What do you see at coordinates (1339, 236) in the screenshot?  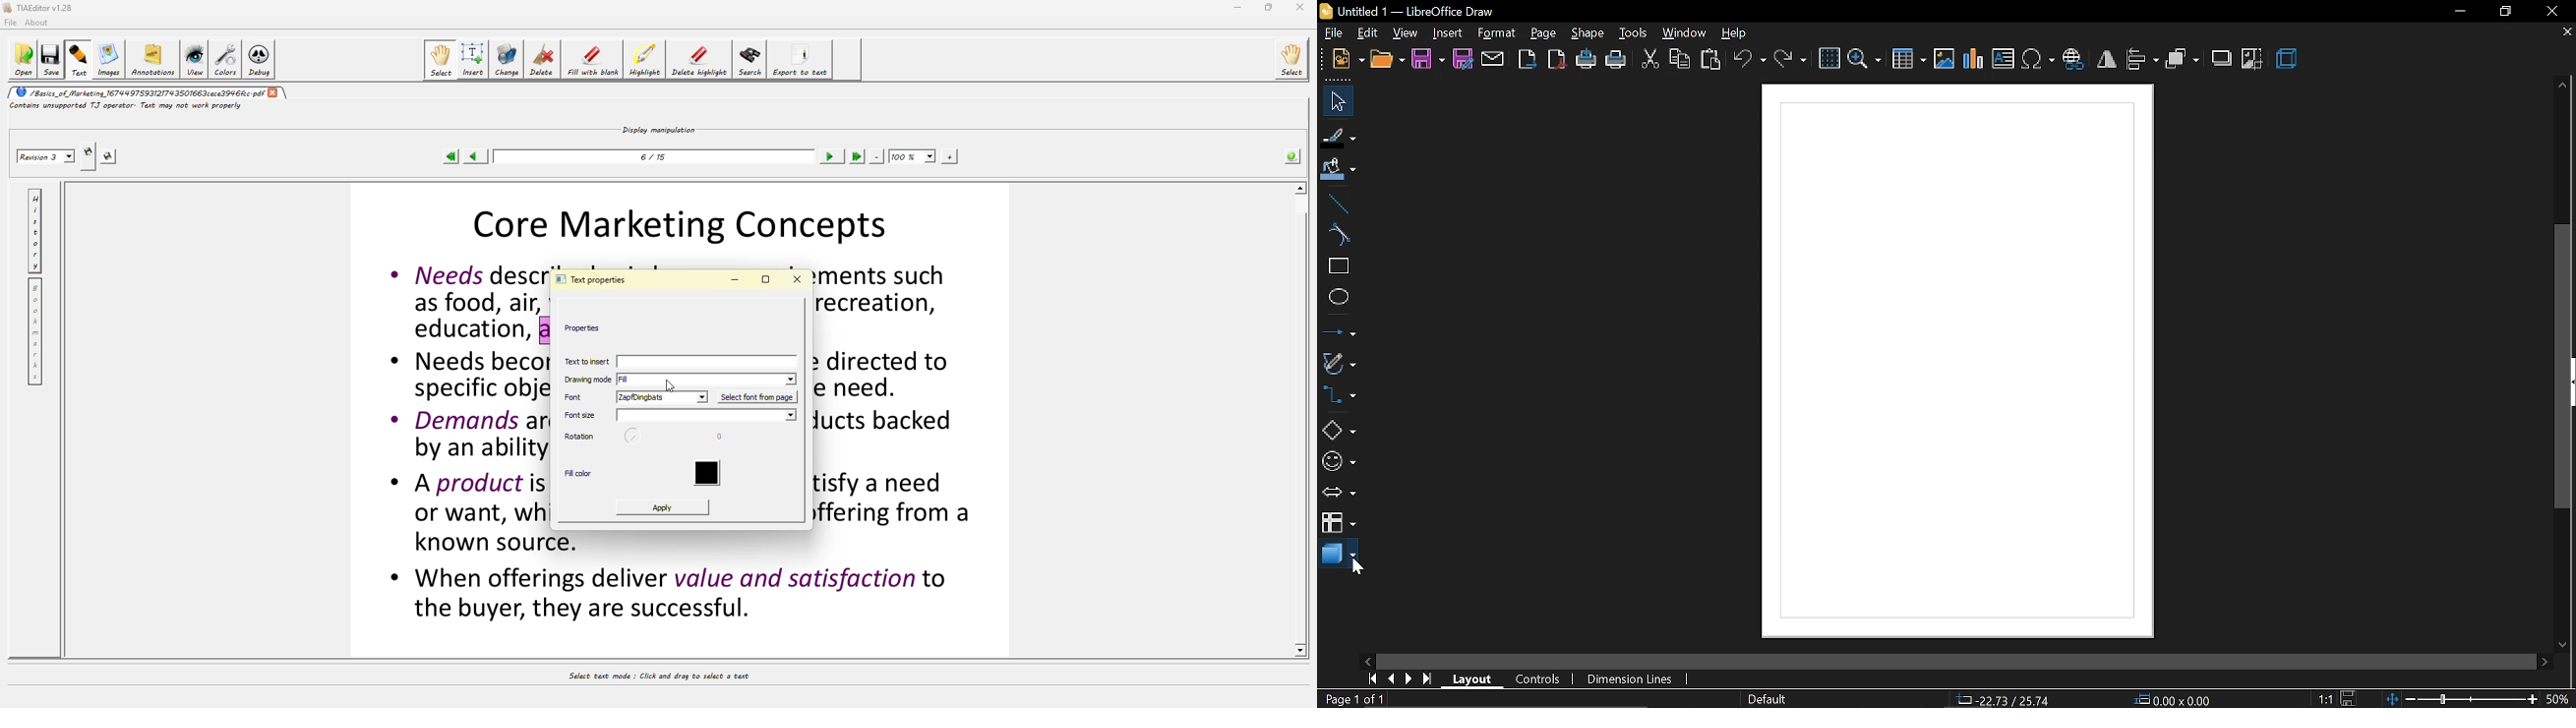 I see `curve` at bounding box center [1339, 236].